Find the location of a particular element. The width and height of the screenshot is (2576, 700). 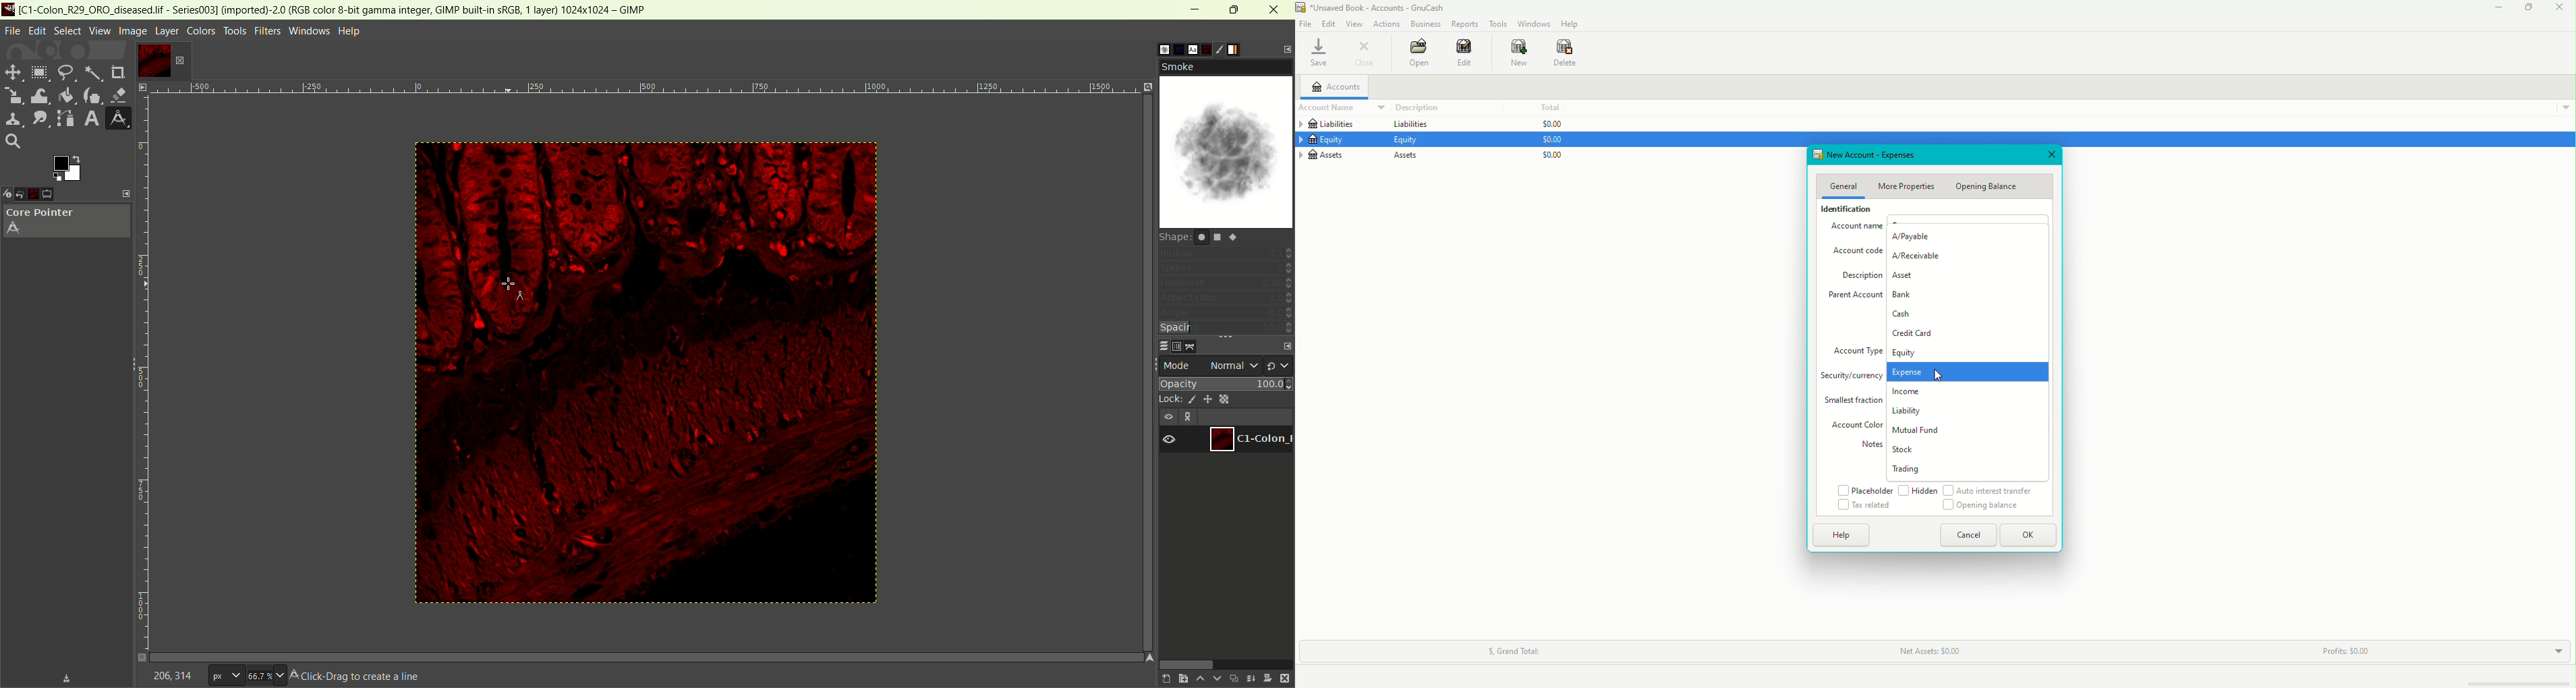

Account Code is located at coordinates (1856, 250).